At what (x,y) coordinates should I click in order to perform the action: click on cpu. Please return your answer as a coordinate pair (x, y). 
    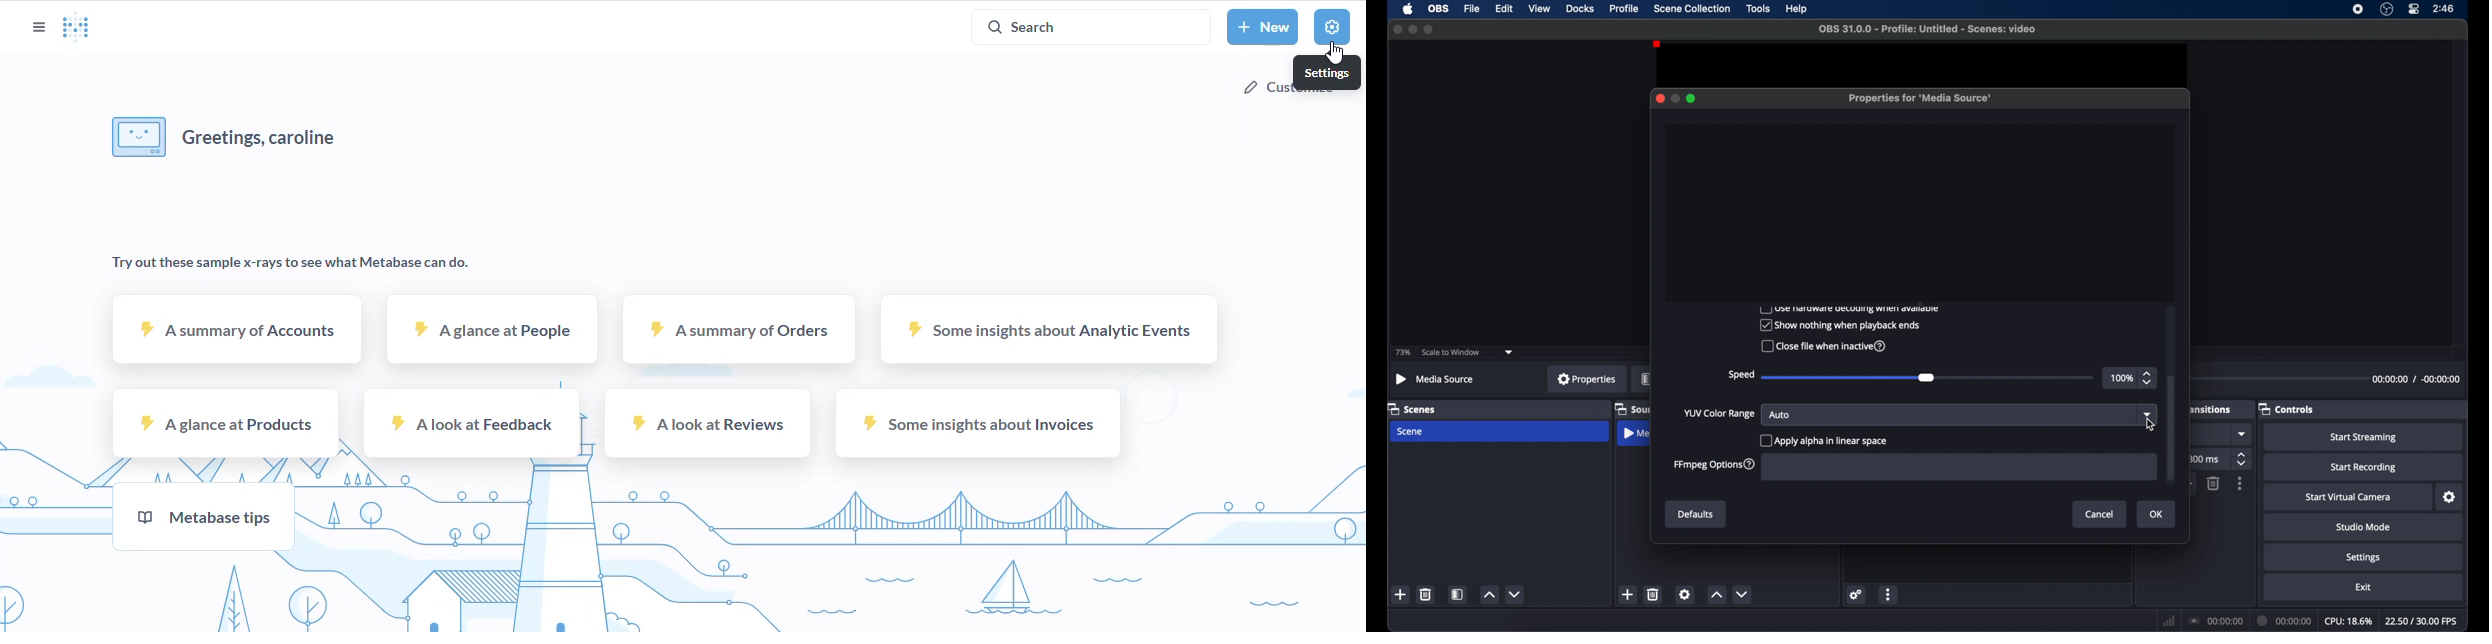
    Looking at the image, I should click on (2348, 620).